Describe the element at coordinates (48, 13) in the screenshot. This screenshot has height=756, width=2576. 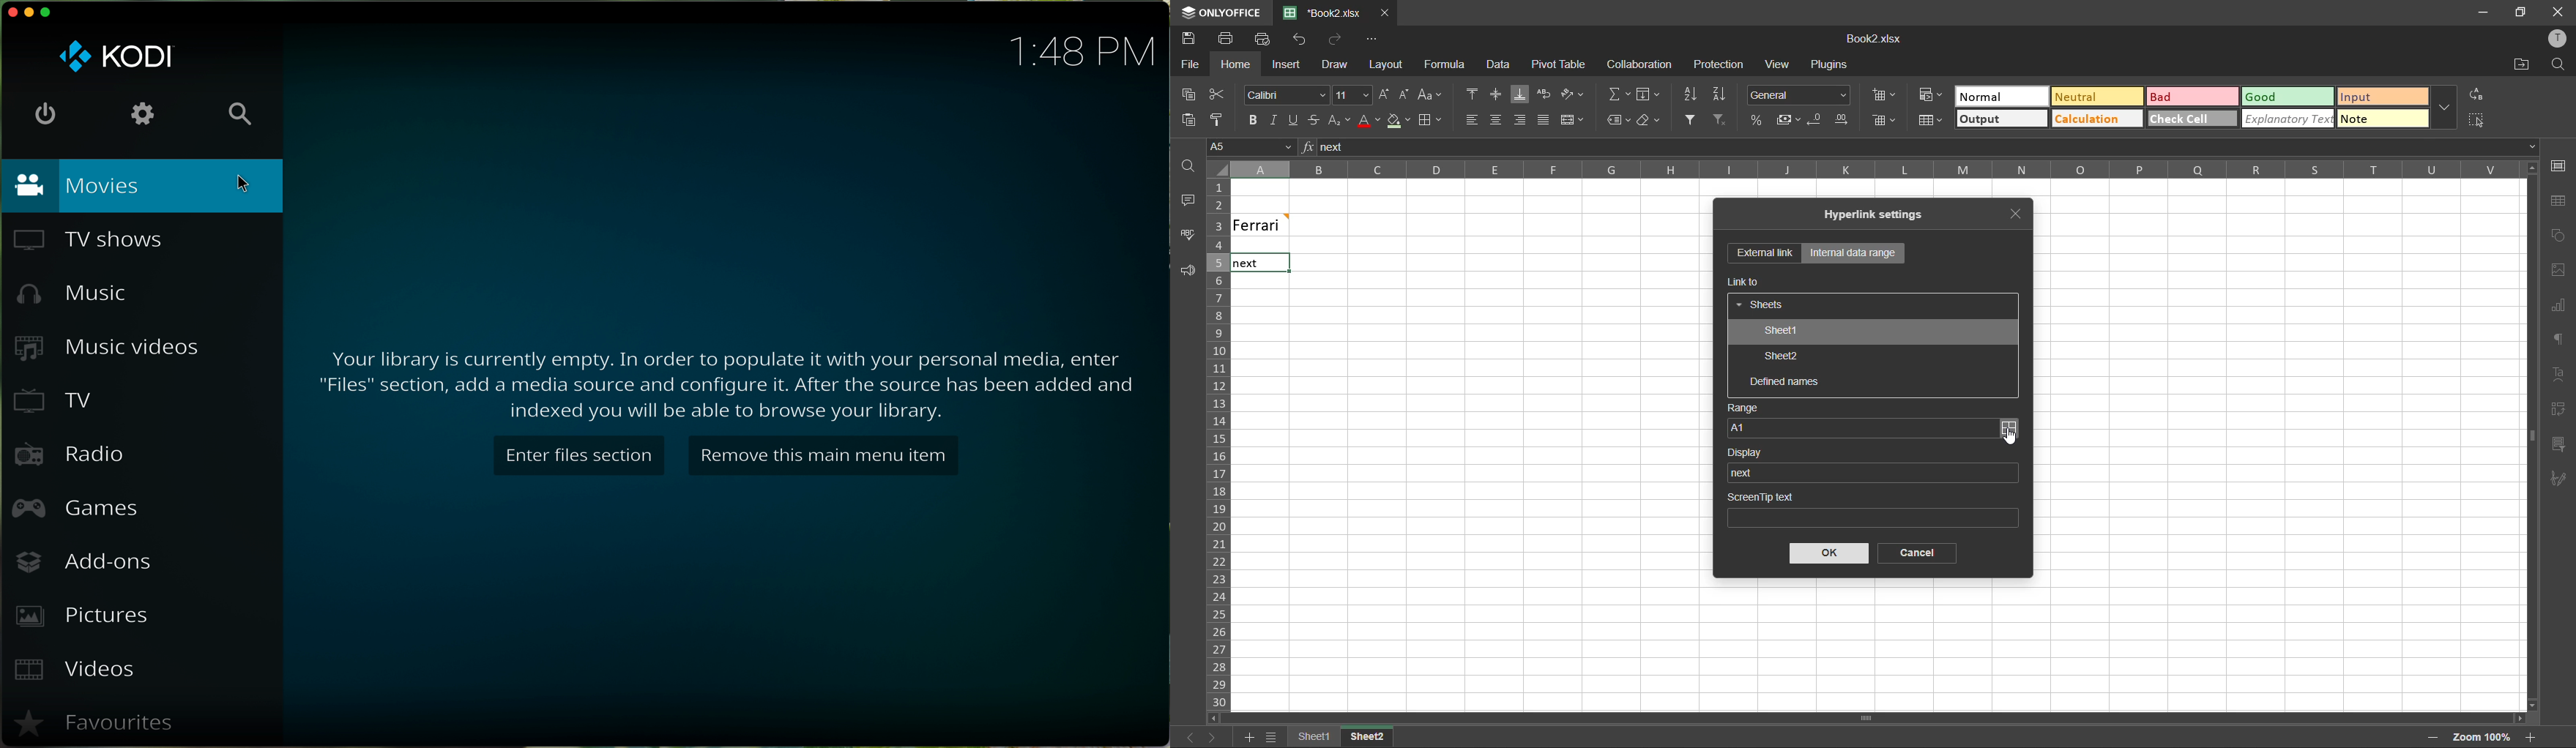
I see `maximise` at that location.